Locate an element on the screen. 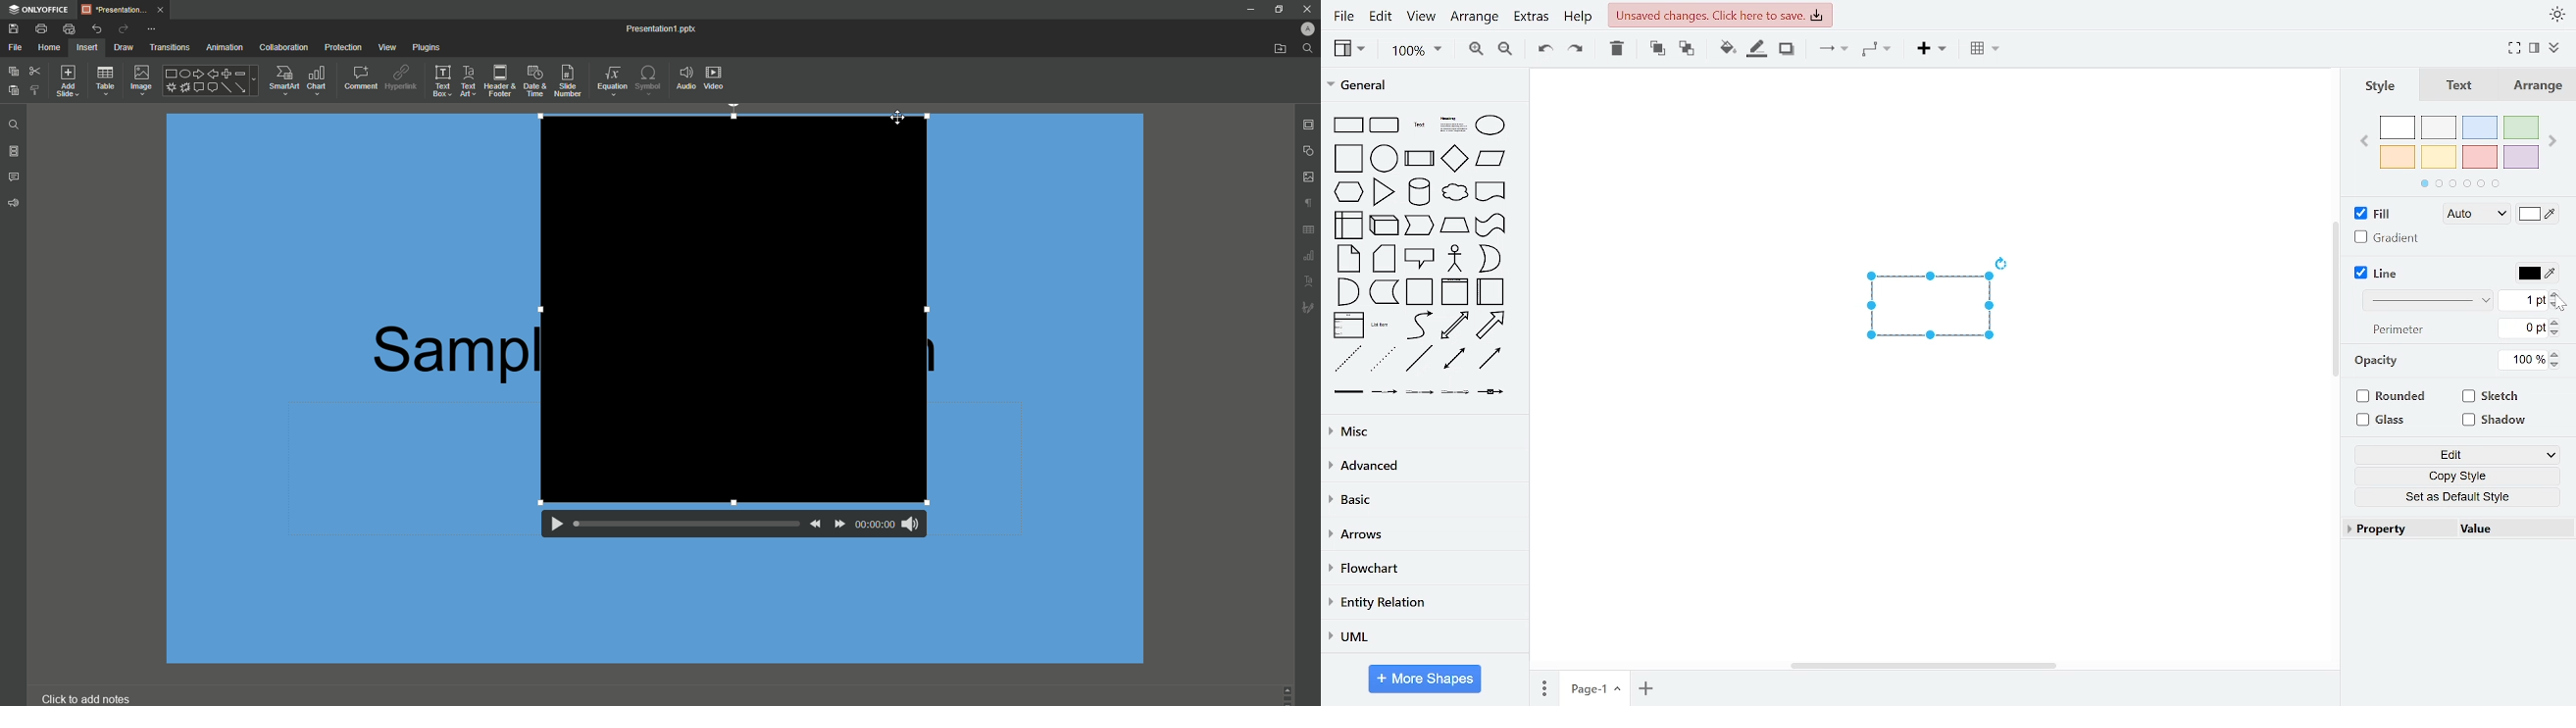  Opacity is located at coordinates (2378, 362).